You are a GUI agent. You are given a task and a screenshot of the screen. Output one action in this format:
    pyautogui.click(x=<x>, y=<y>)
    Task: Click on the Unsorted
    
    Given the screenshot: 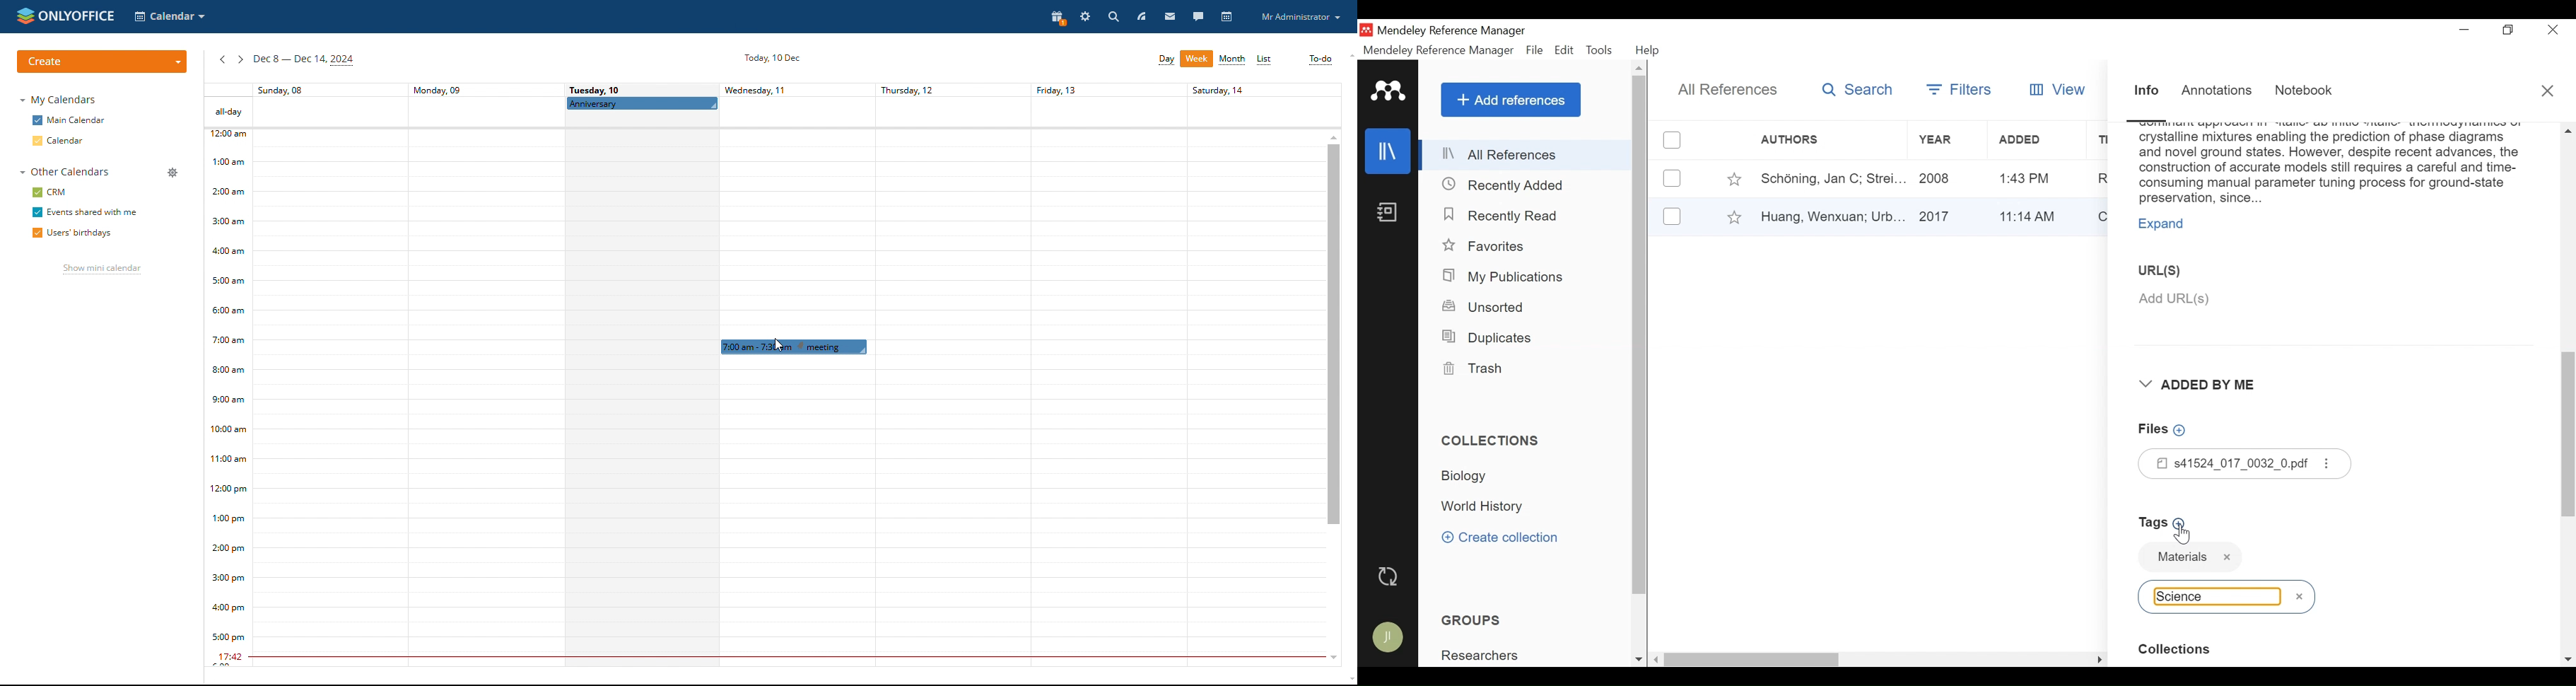 What is the action you would take?
    pyautogui.click(x=1485, y=307)
    